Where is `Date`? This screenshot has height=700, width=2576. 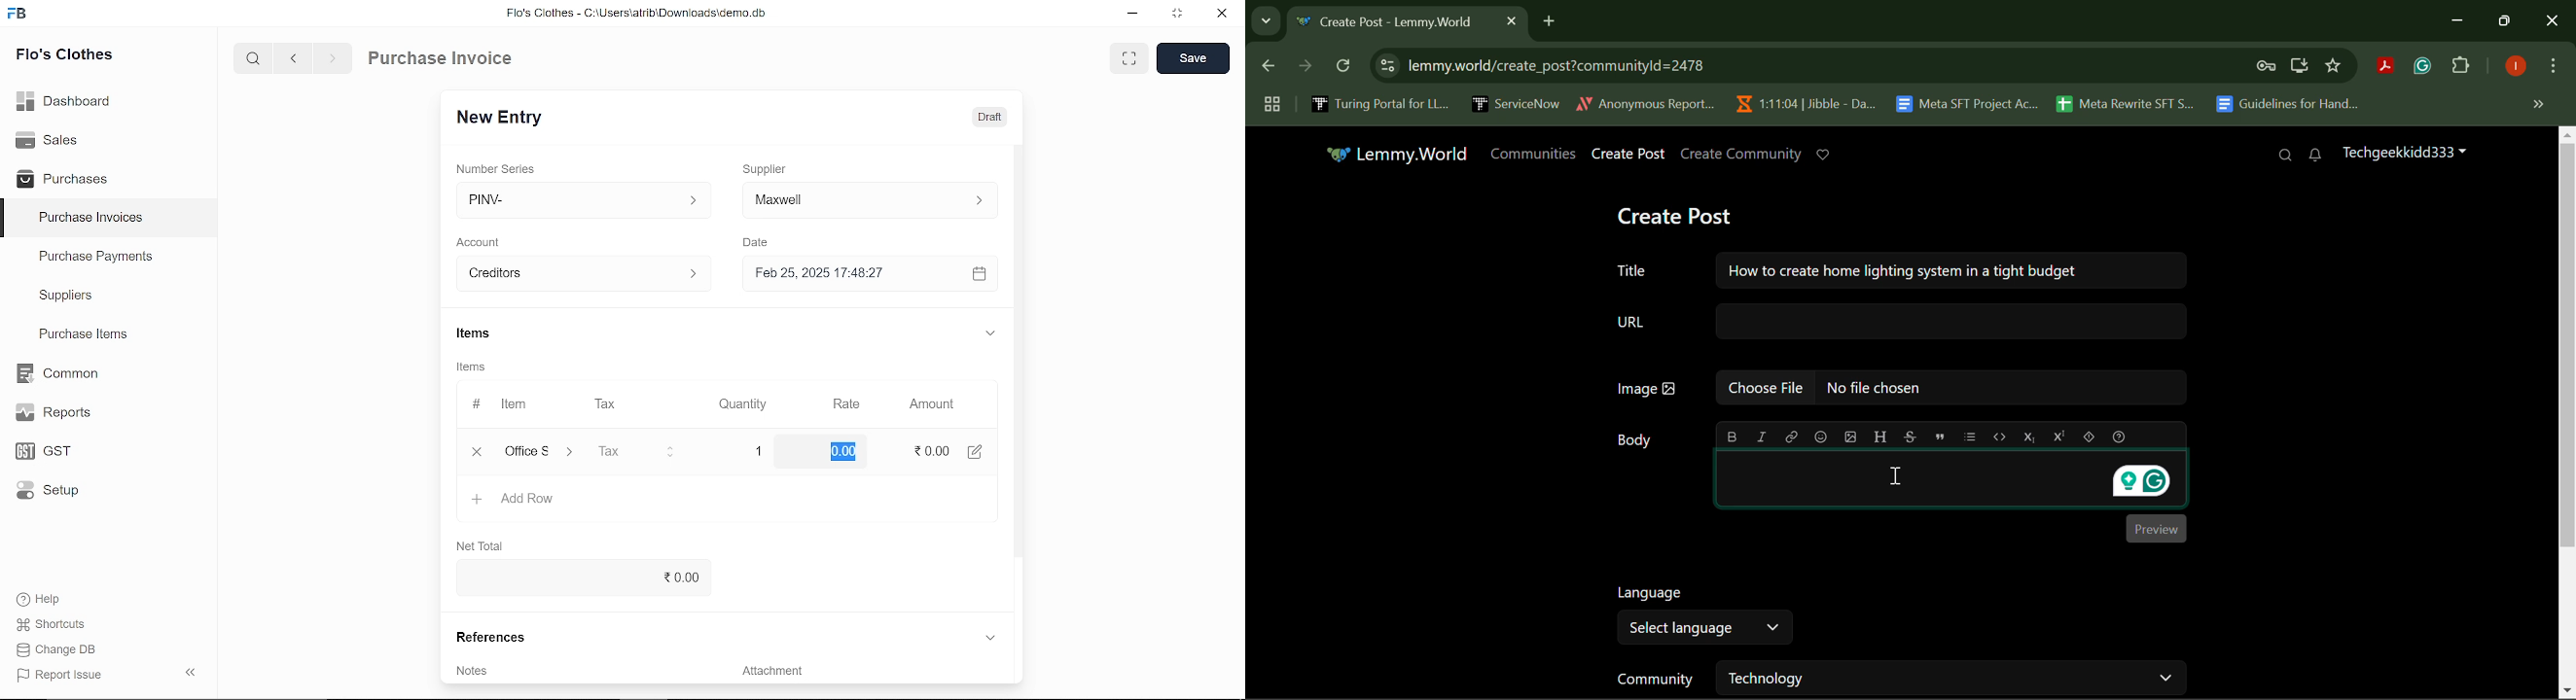 Date is located at coordinates (761, 243).